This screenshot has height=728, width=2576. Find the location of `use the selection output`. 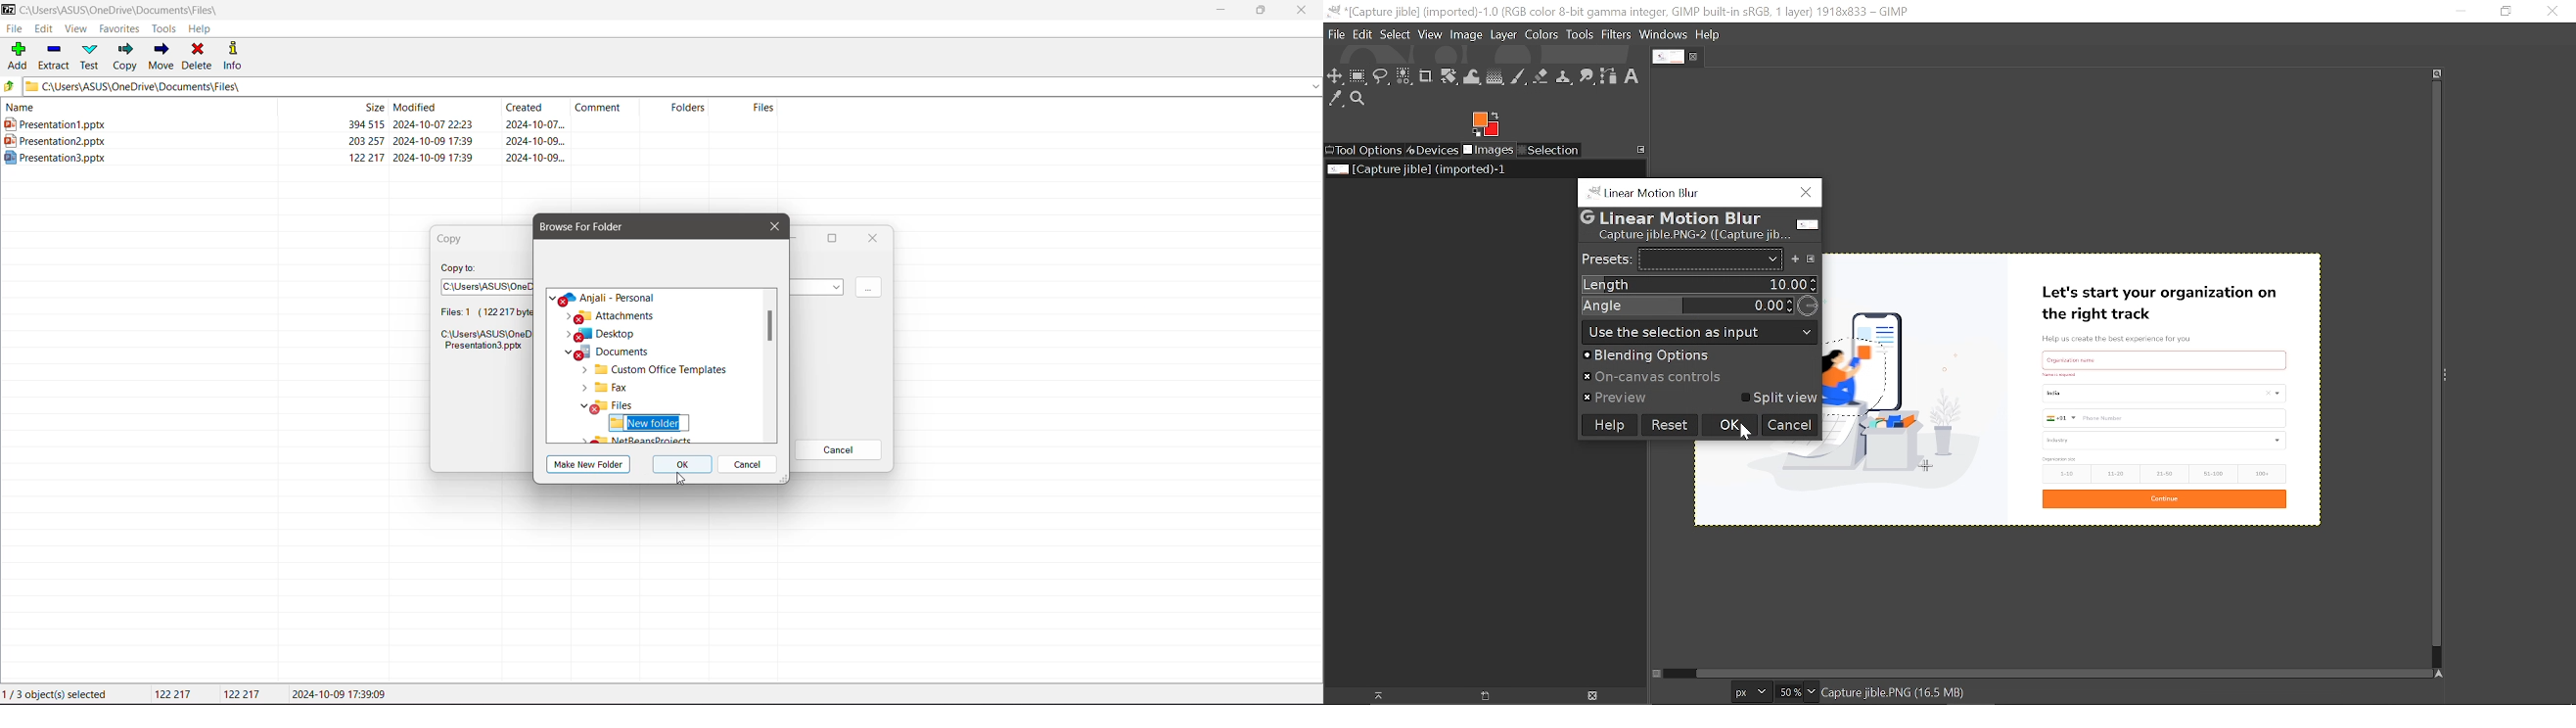

use the selection output is located at coordinates (1699, 331).